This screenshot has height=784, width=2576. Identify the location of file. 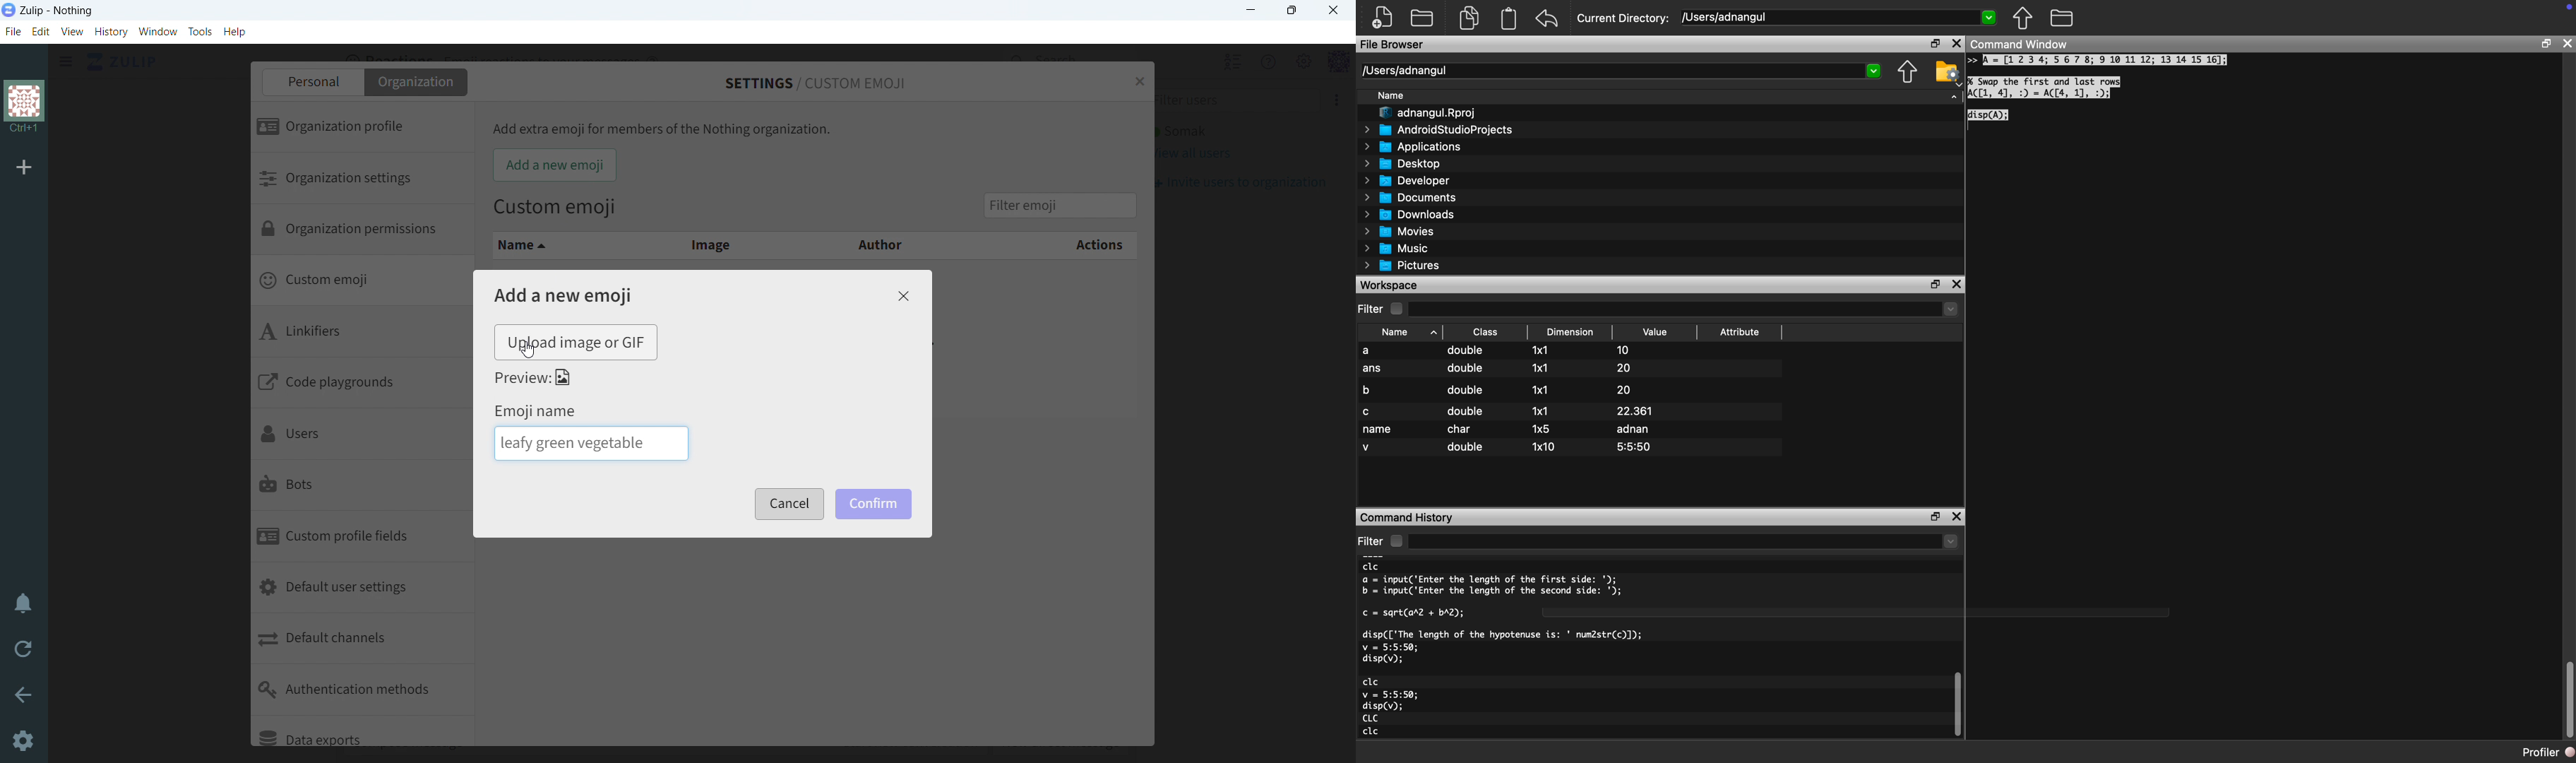
(12, 32).